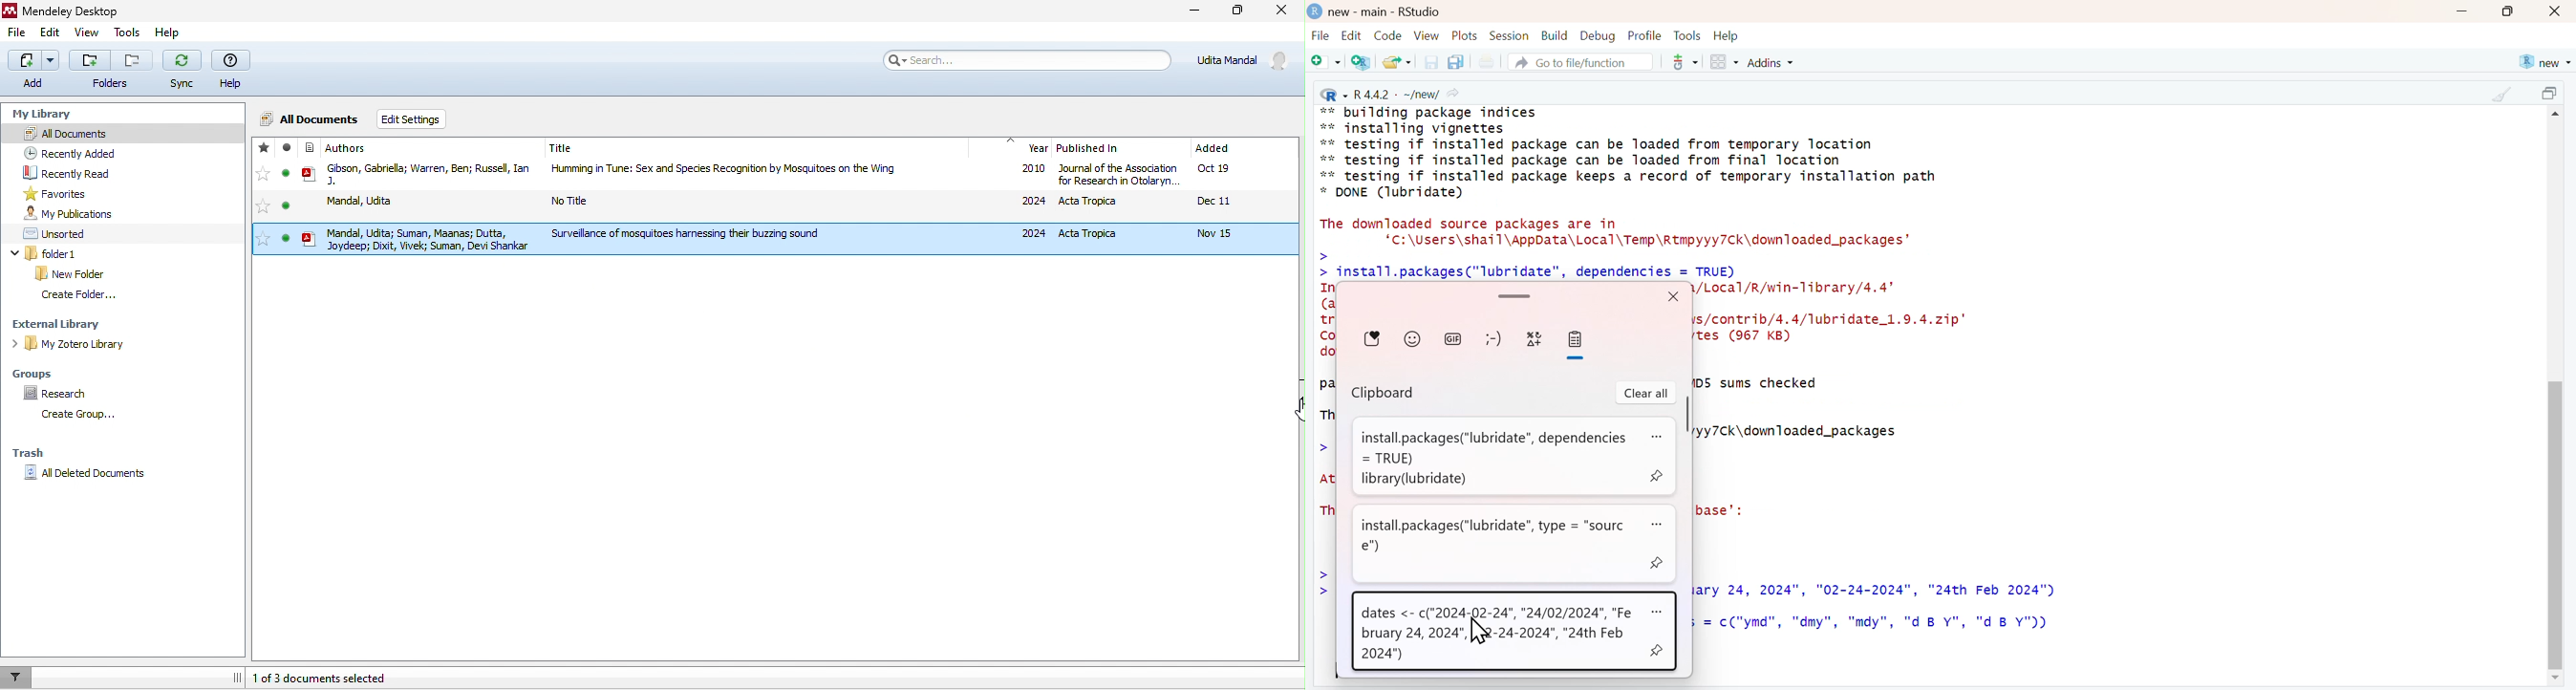  I want to click on create group, so click(88, 416).